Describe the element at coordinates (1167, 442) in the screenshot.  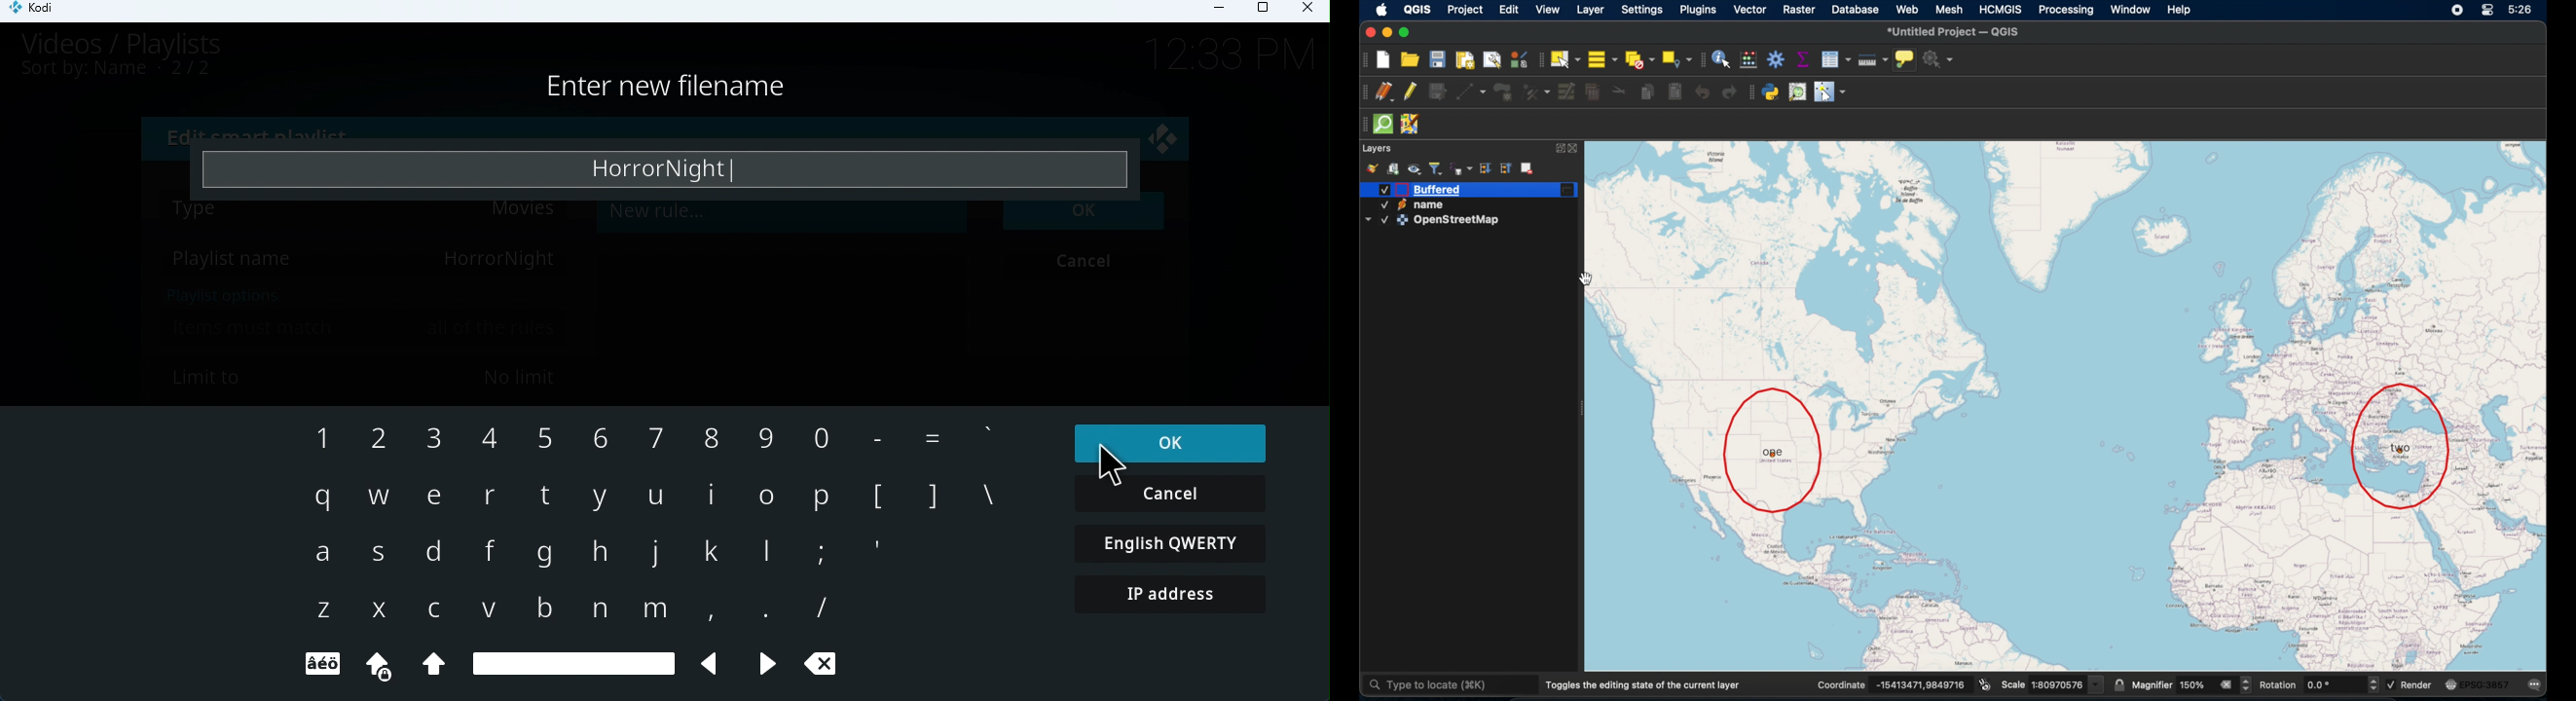
I see `OK` at that location.